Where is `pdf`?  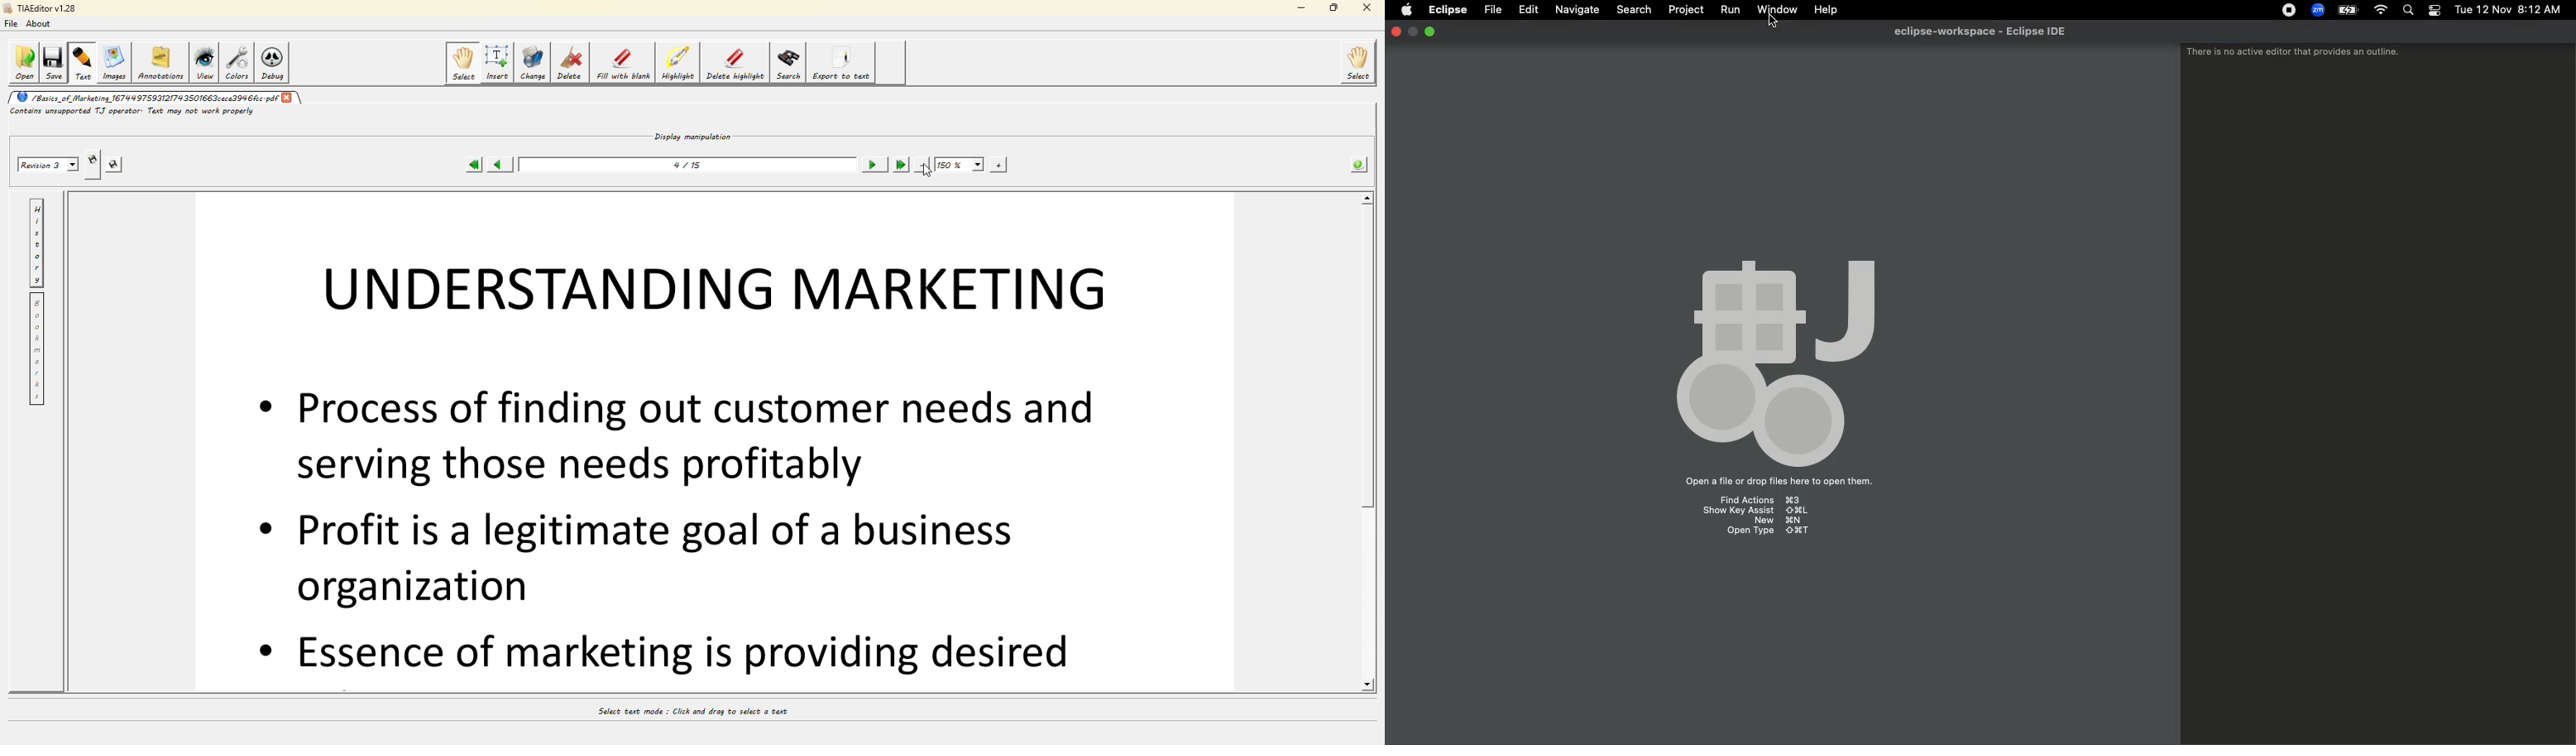 pdf is located at coordinates (146, 97).